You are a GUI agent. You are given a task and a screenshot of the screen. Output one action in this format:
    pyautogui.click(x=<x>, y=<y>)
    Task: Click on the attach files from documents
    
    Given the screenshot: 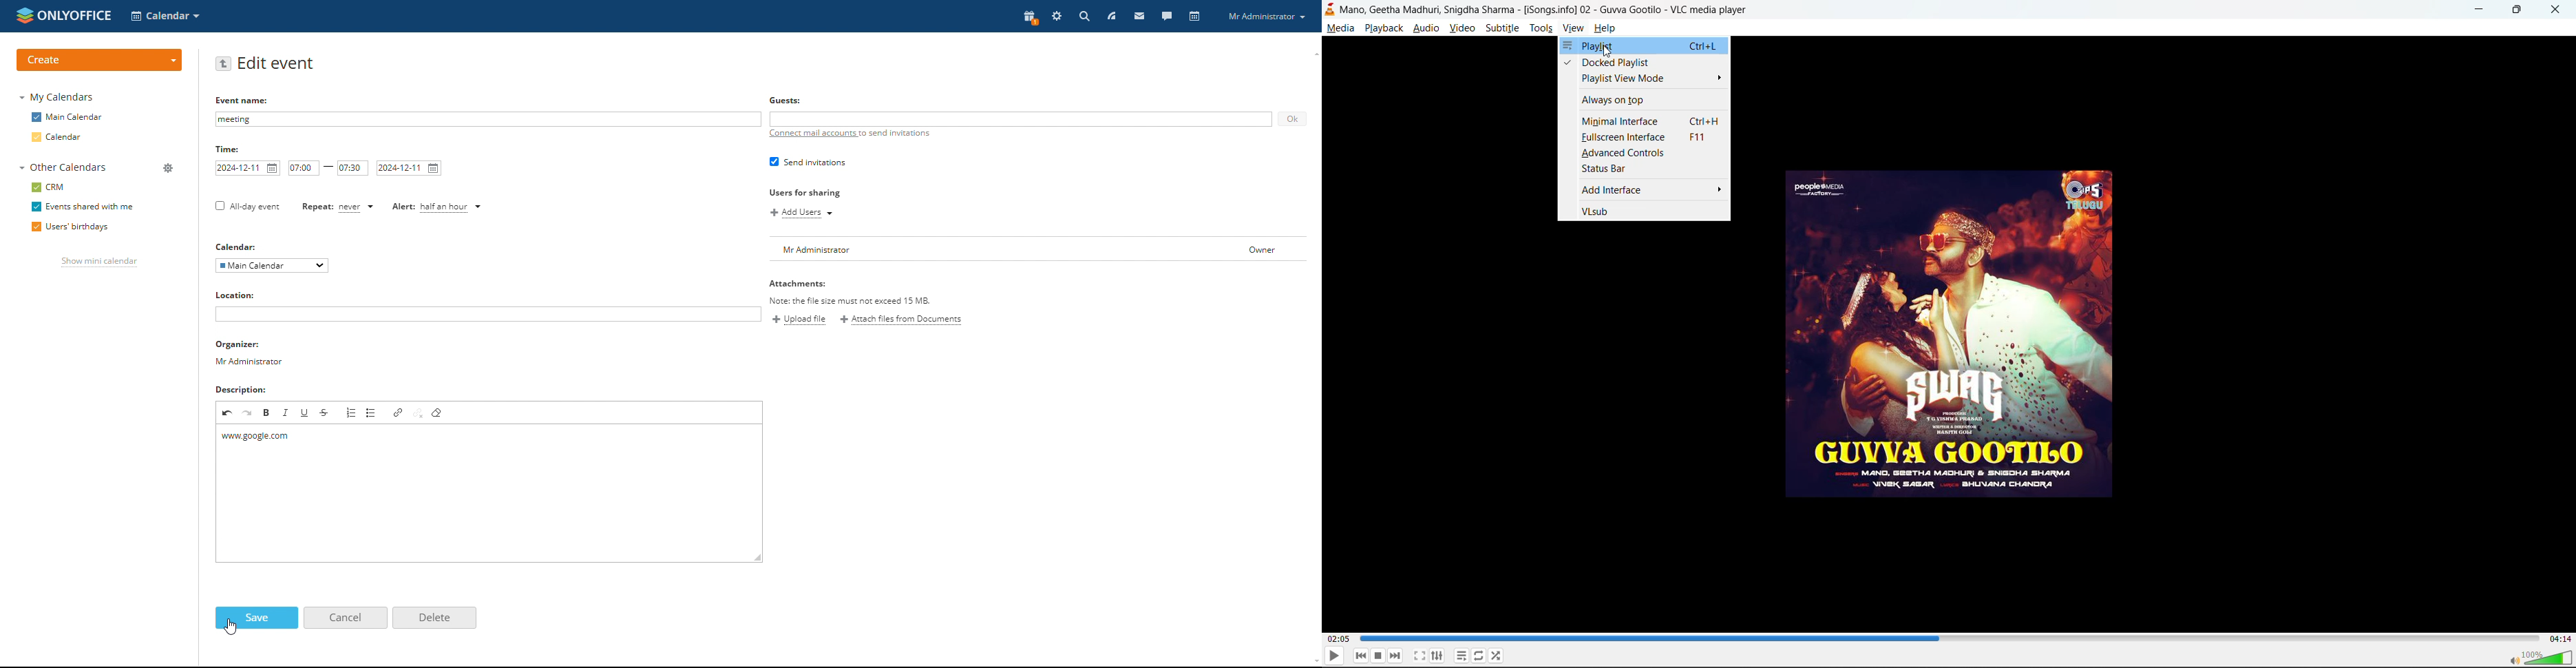 What is the action you would take?
    pyautogui.click(x=901, y=319)
    